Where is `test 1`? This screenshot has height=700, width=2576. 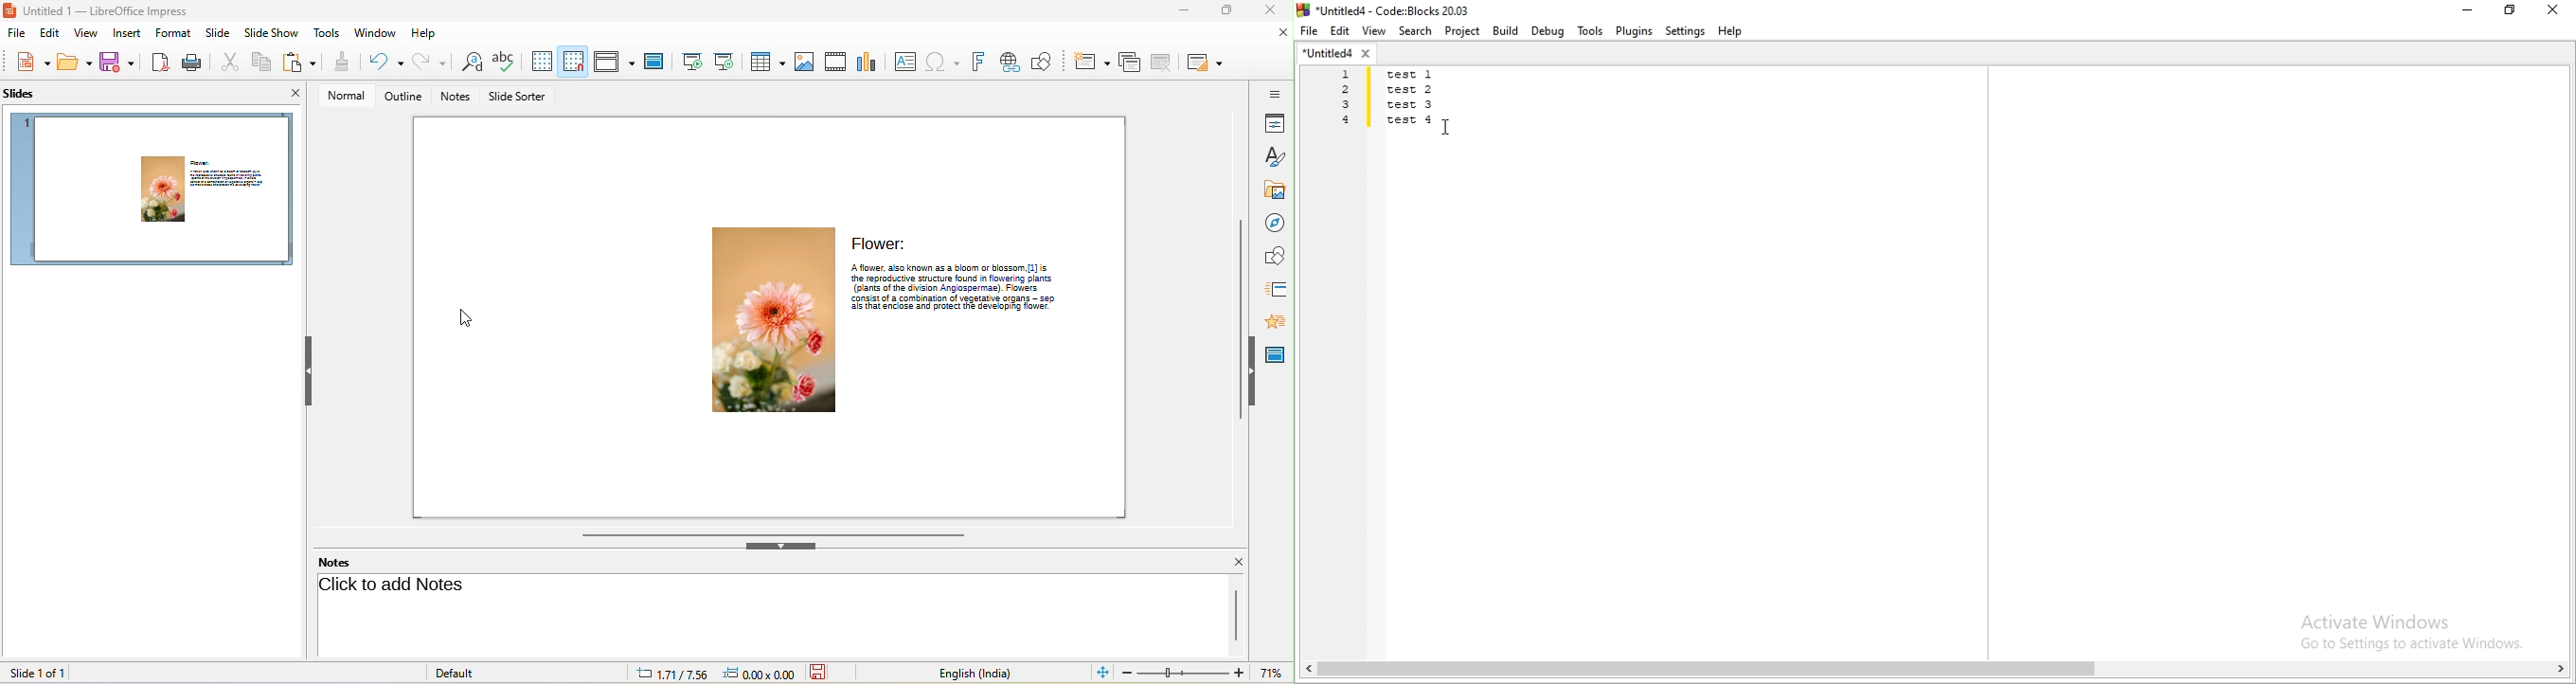 test 1 is located at coordinates (1422, 74).